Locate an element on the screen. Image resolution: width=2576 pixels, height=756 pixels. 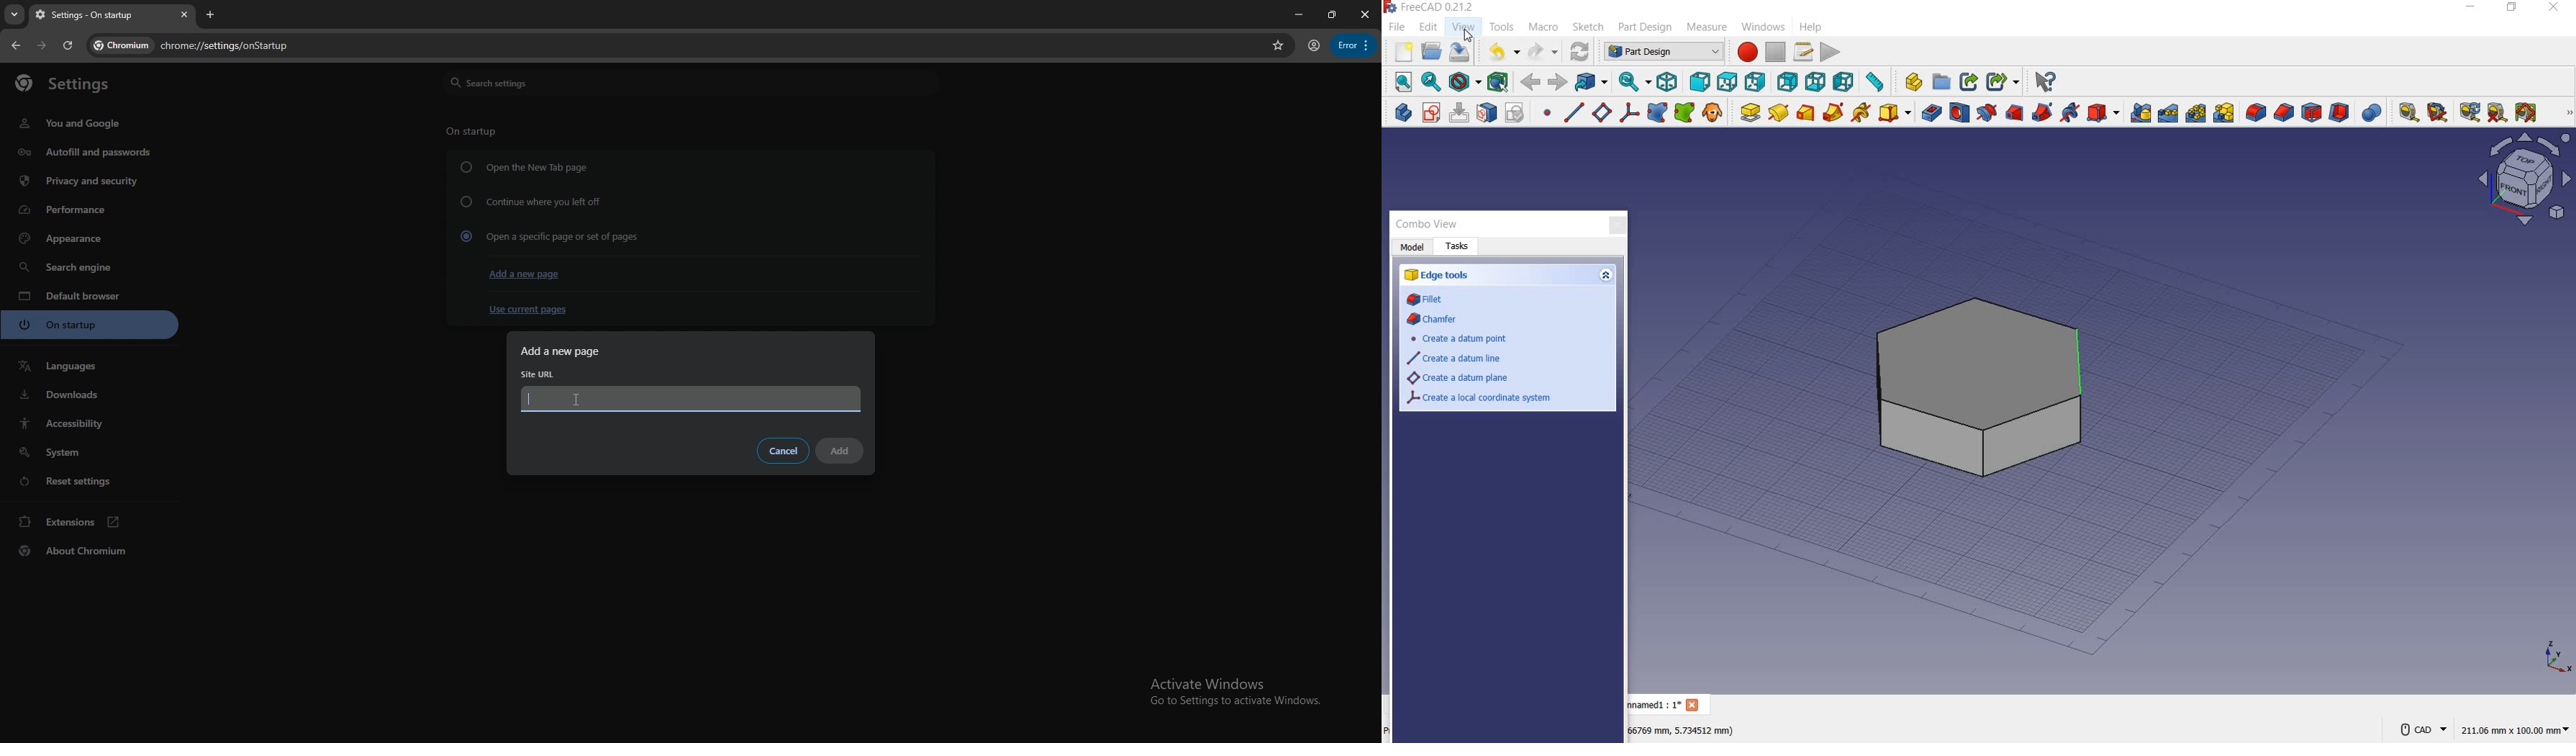
combo view is located at coordinates (1432, 224).